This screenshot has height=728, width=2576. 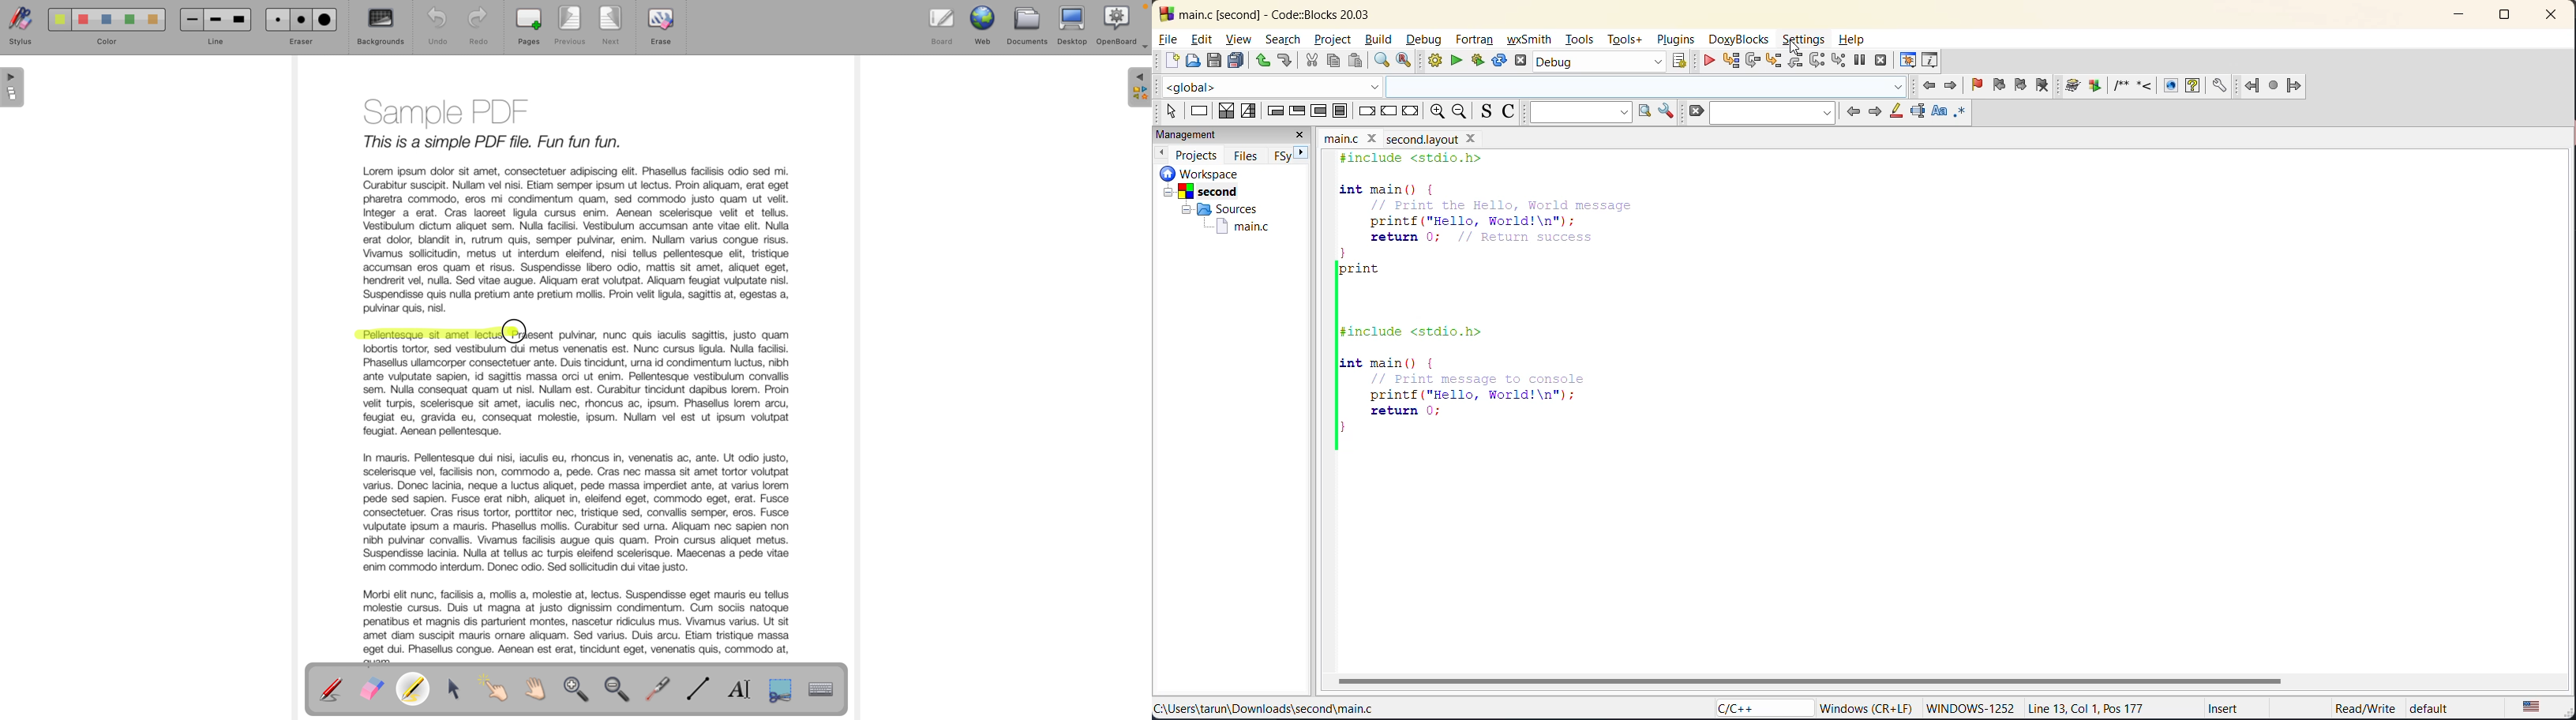 What do you see at coordinates (1793, 61) in the screenshot?
I see `step out` at bounding box center [1793, 61].